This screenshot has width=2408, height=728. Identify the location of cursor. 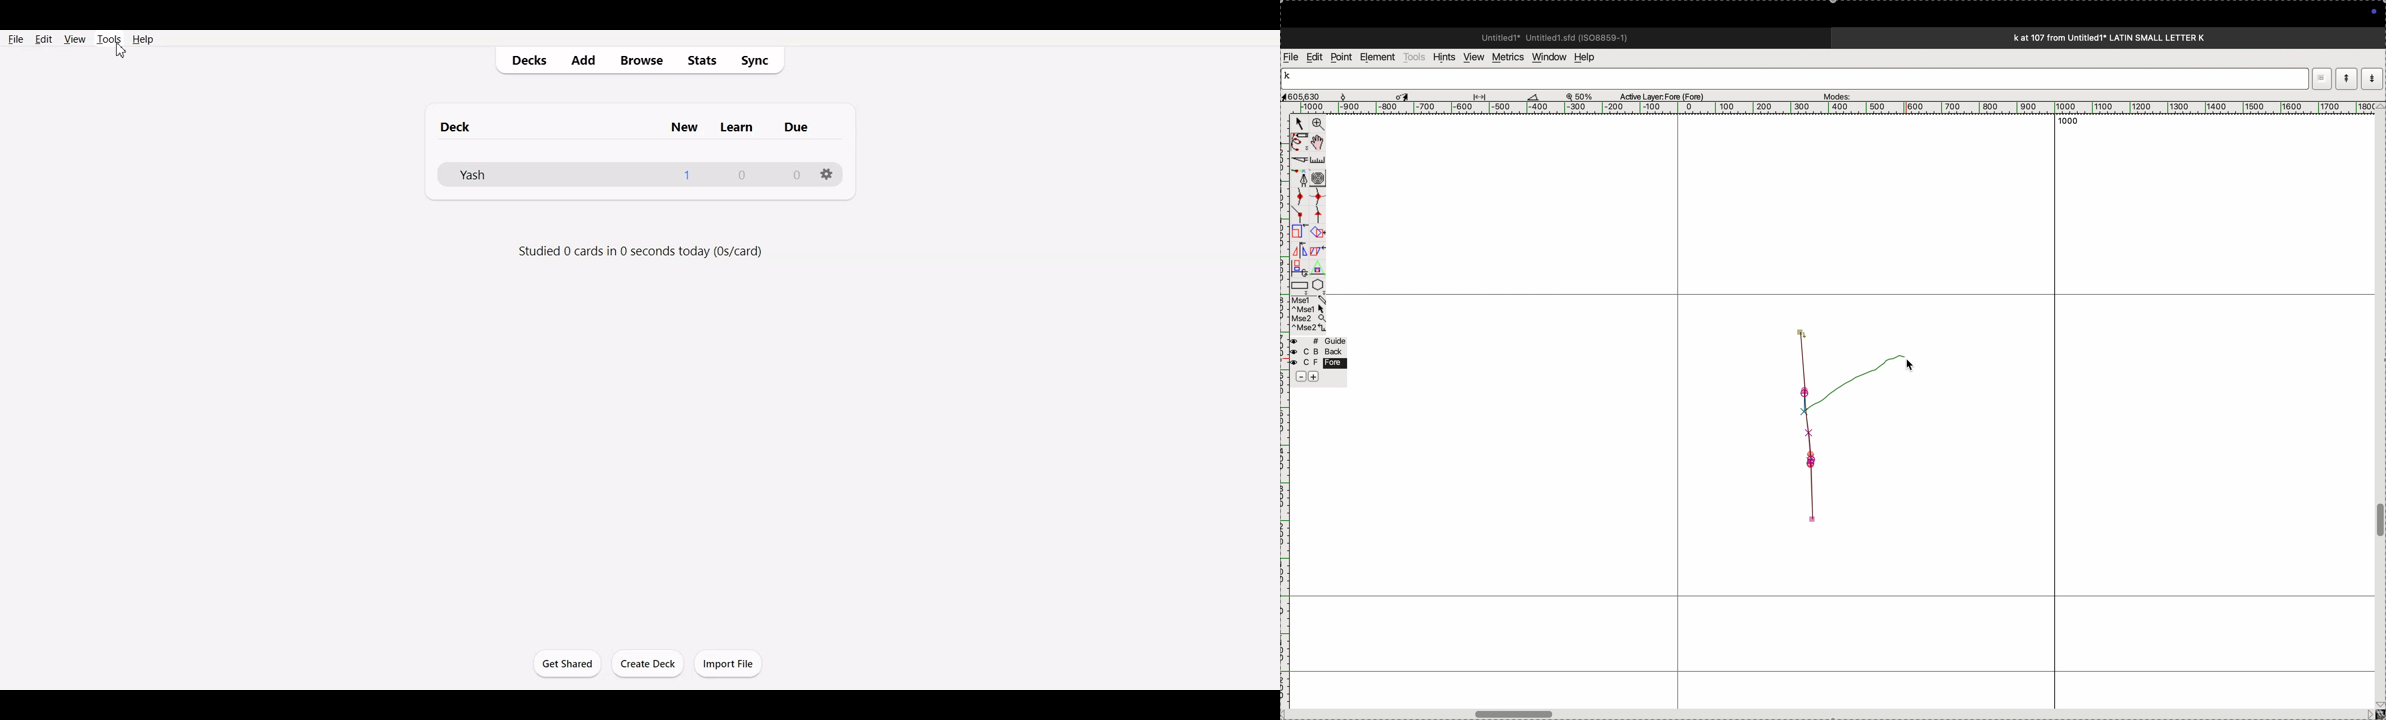
(1405, 95).